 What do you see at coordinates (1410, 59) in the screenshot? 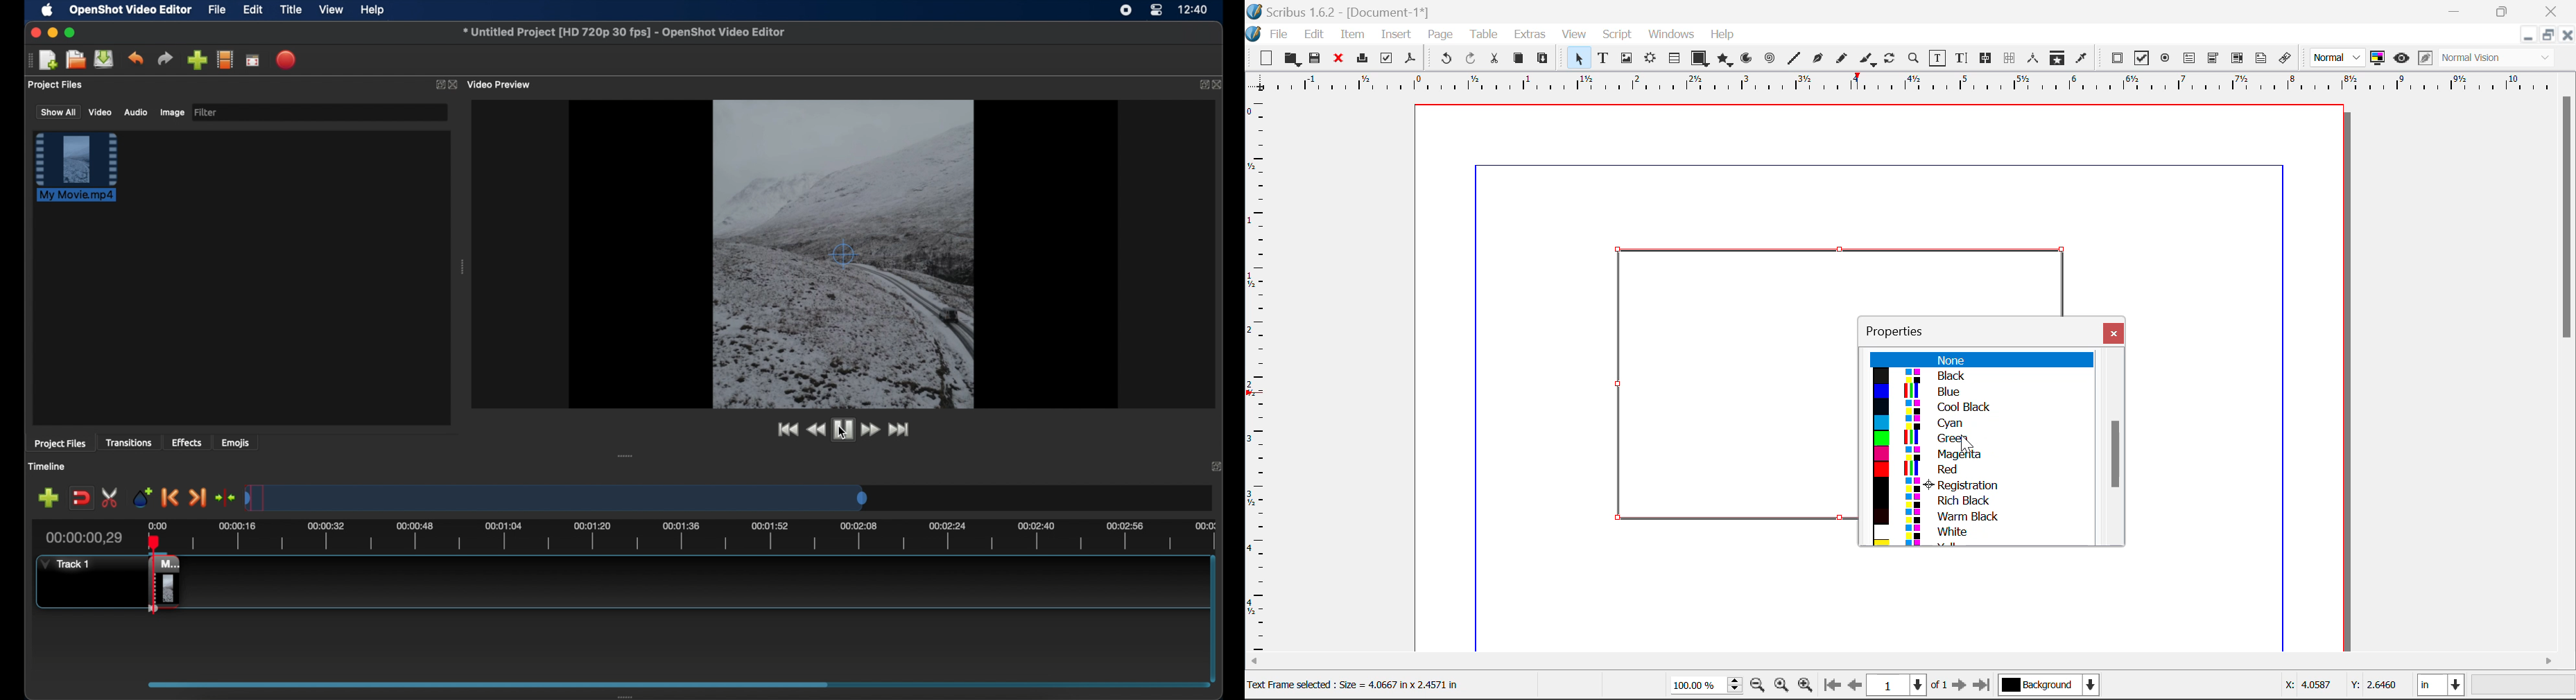
I see `Save as Pdf` at bounding box center [1410, 59].